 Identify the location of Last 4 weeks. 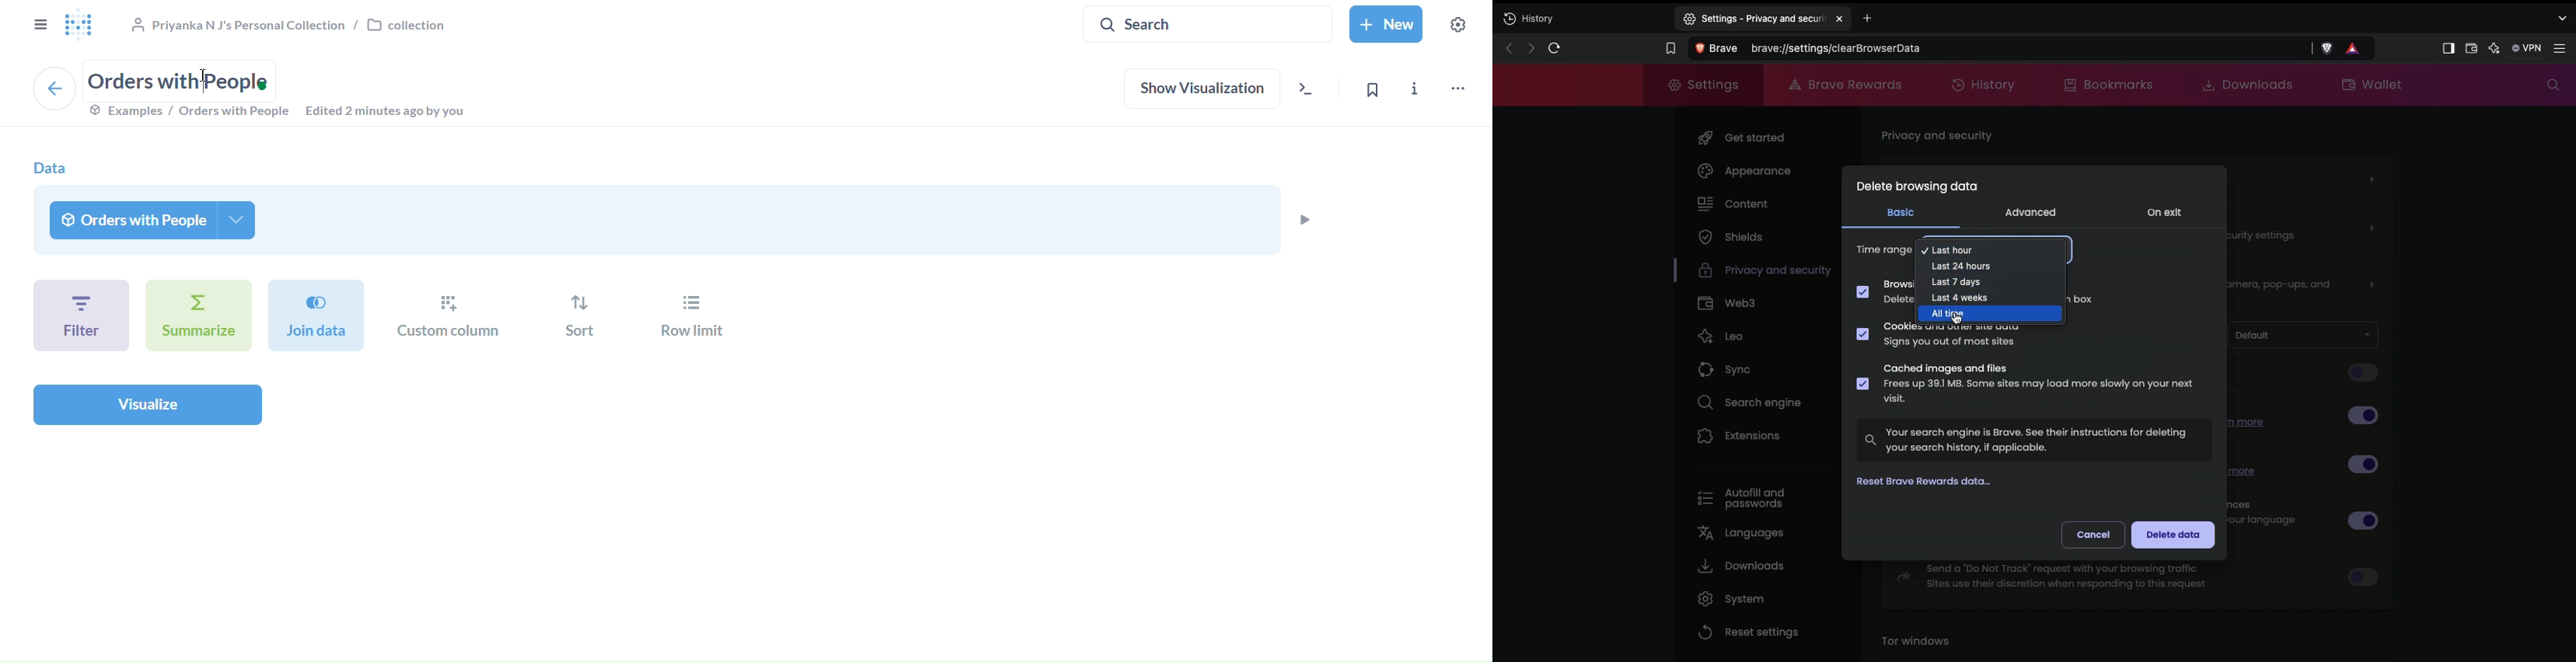
(1961, 299).